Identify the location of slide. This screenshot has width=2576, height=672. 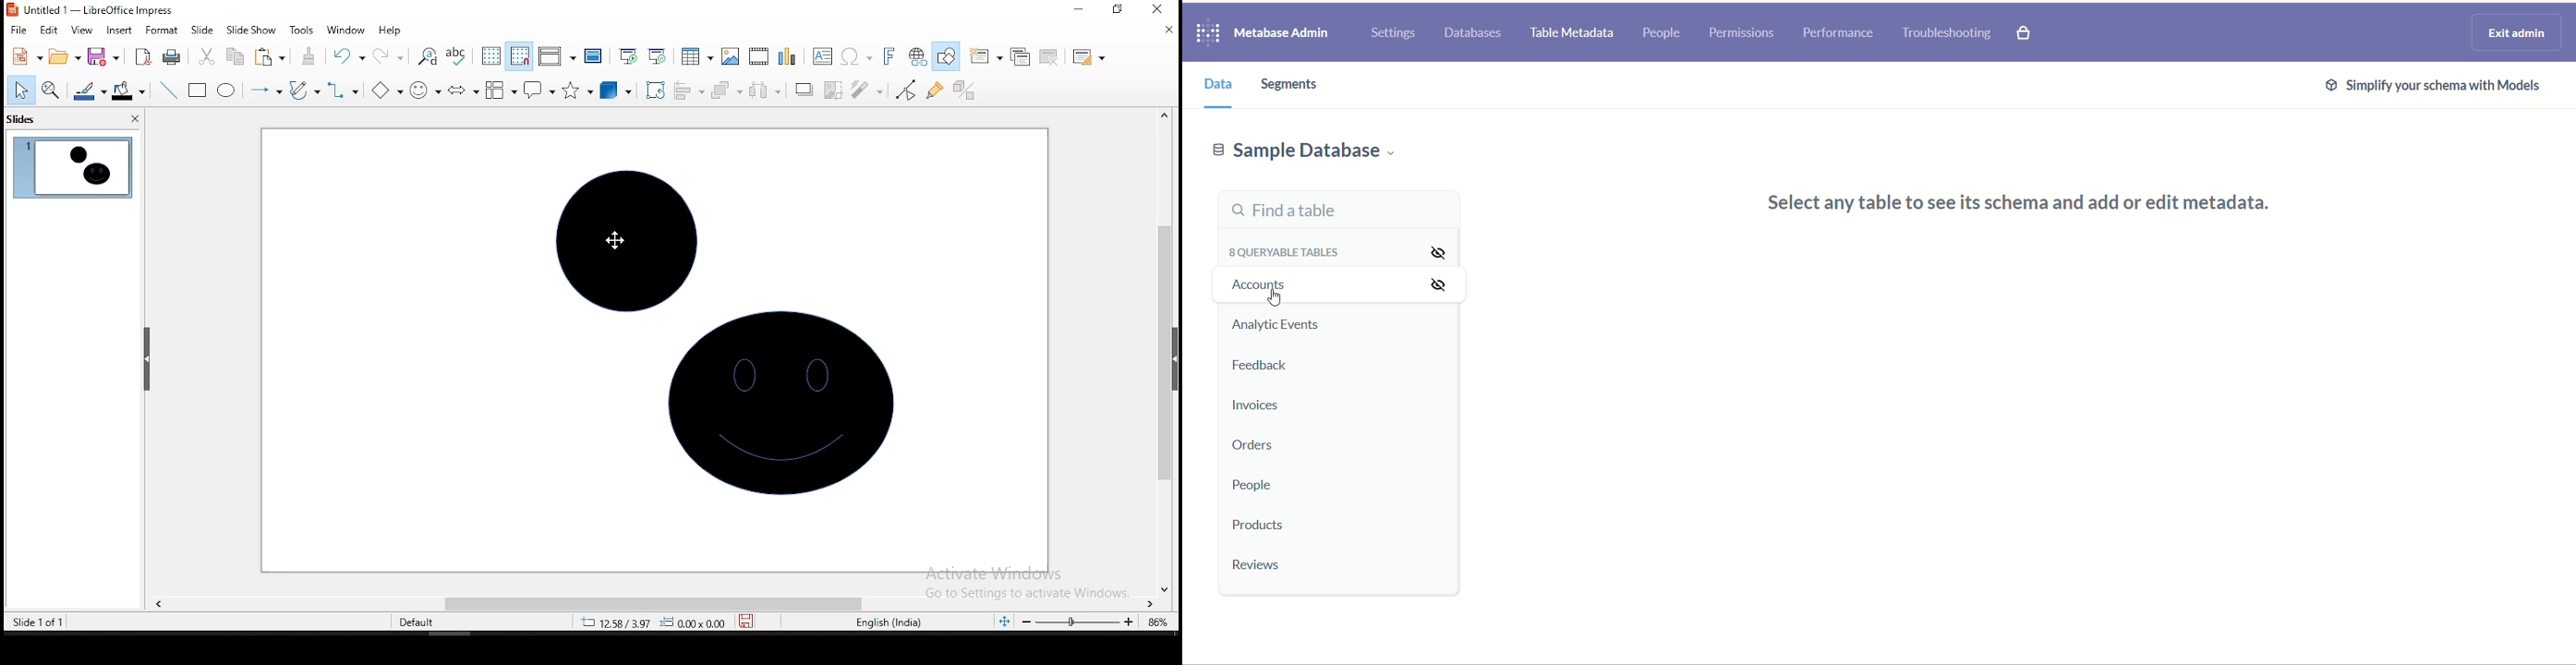
(202, 30).